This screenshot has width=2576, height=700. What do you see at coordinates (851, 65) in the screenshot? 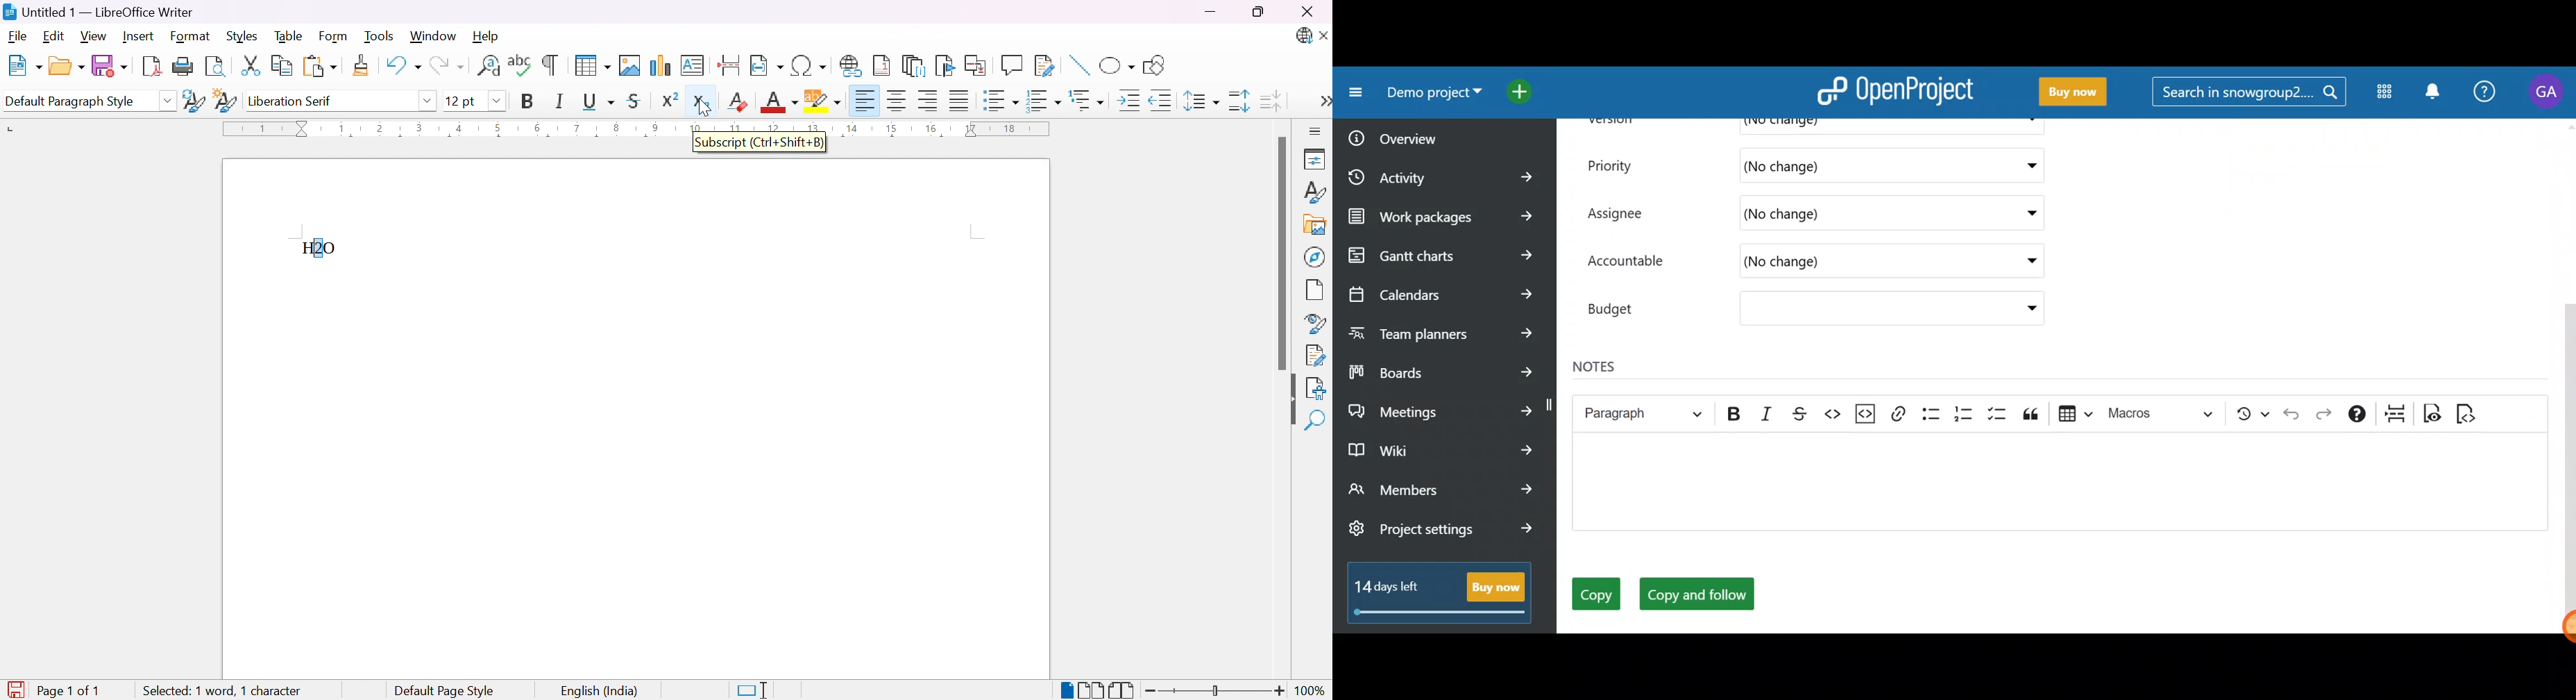
I see `Insert hyperlink` at bounding box center [851, 65].